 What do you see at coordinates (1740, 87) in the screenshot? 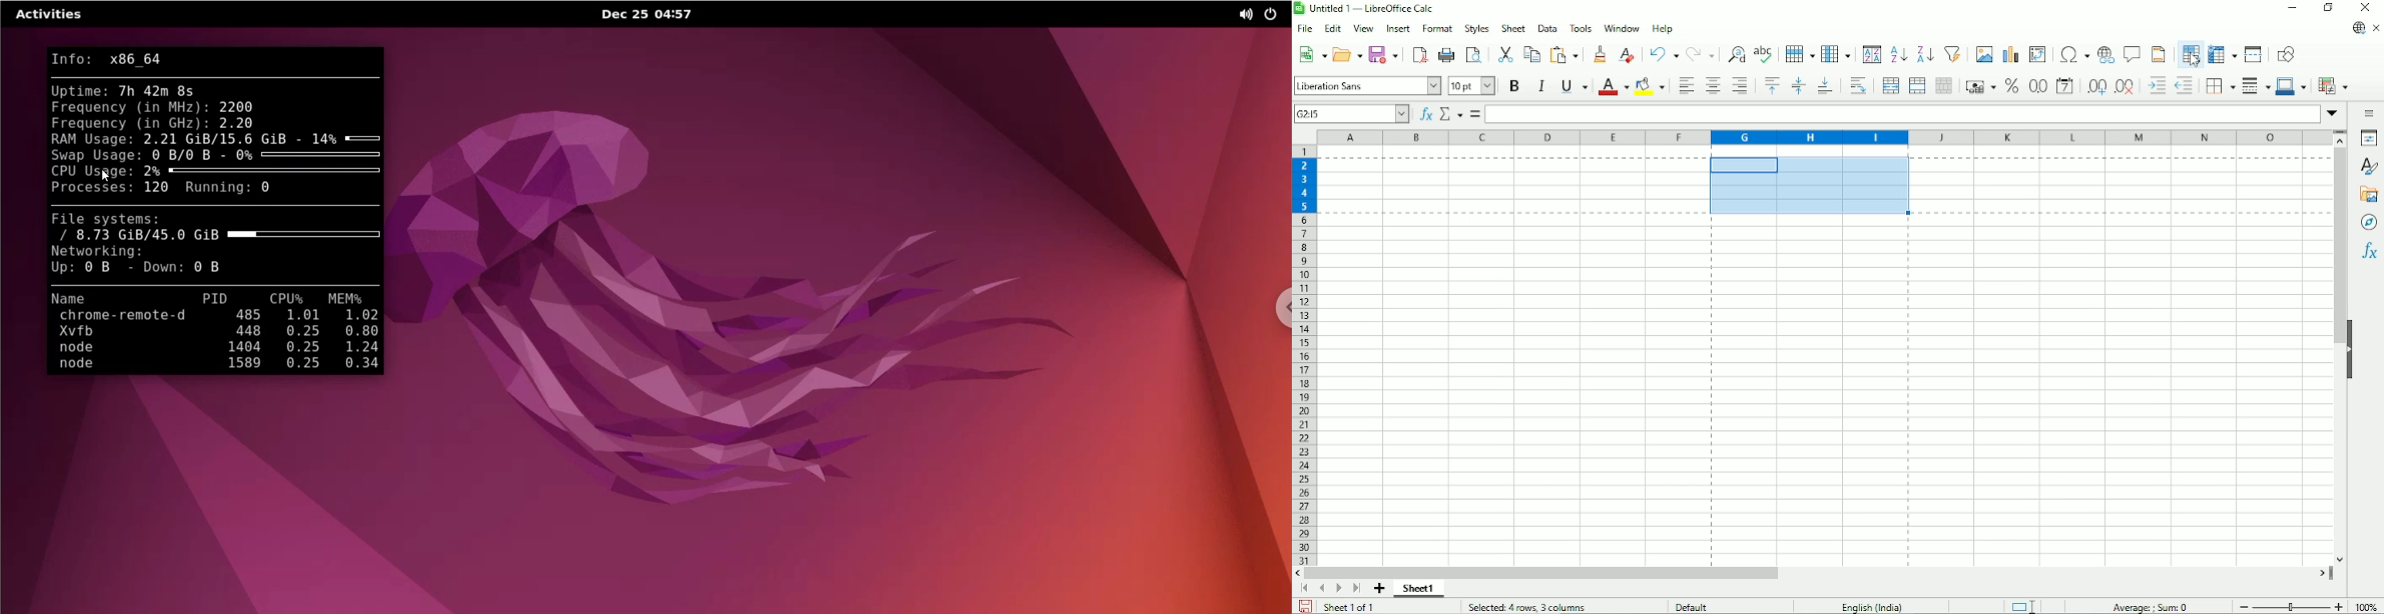
I see `Align right` at bounding box center [1740, 87].